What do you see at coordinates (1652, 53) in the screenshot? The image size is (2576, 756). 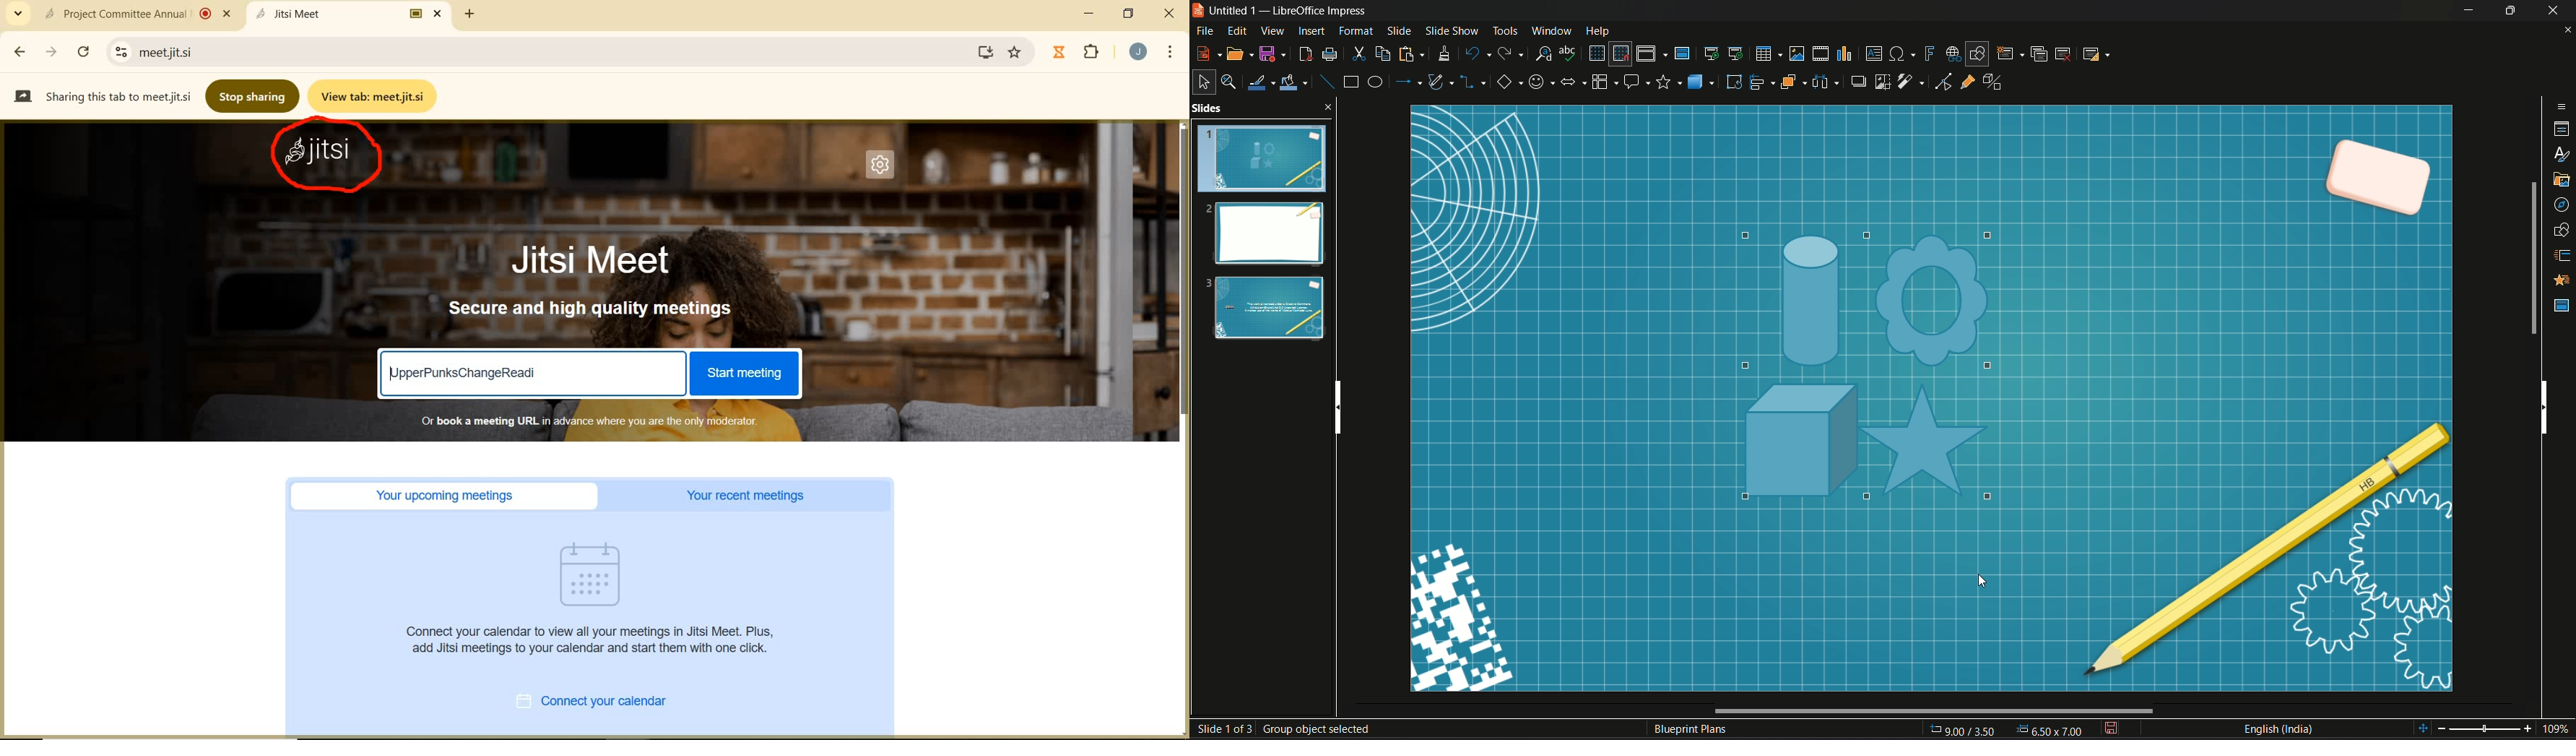 I see `display views` at bounding box center [1652, 53].